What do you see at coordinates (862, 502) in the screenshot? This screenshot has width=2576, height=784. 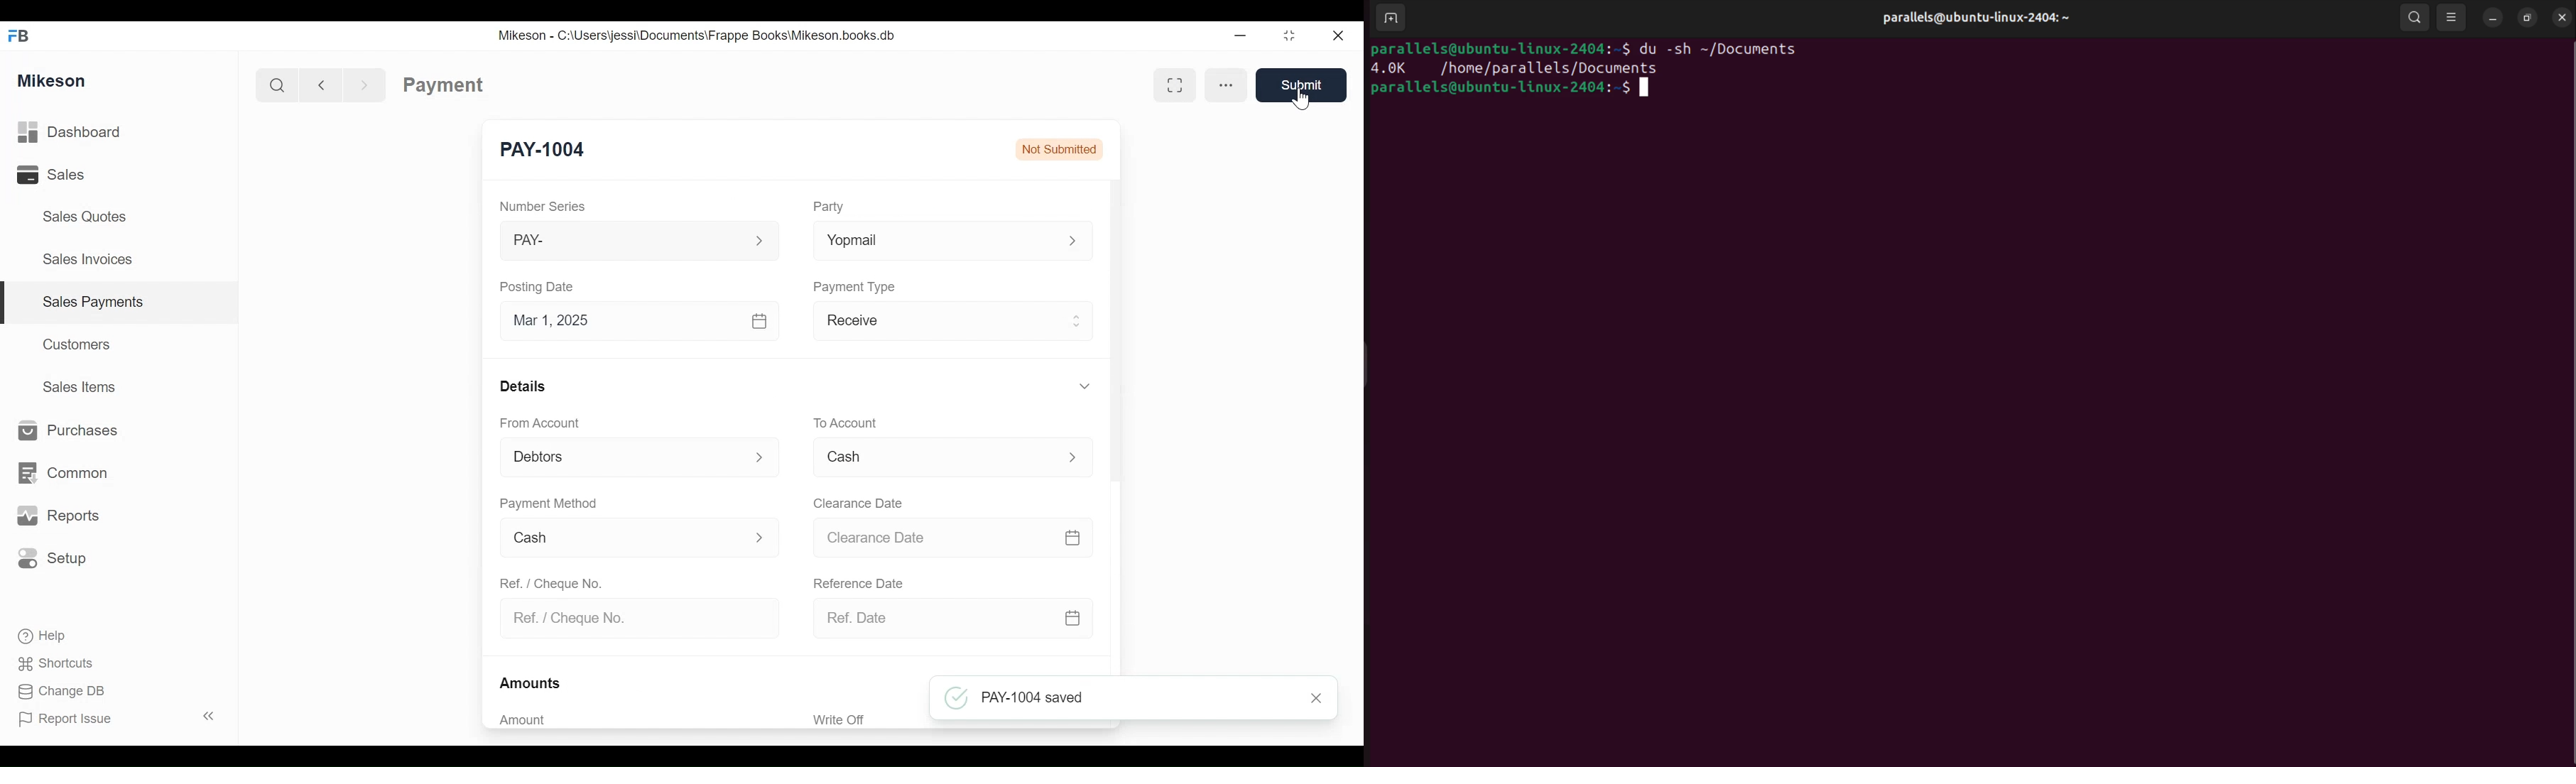 I see `Clearance date` at bounding box center [862, 502].